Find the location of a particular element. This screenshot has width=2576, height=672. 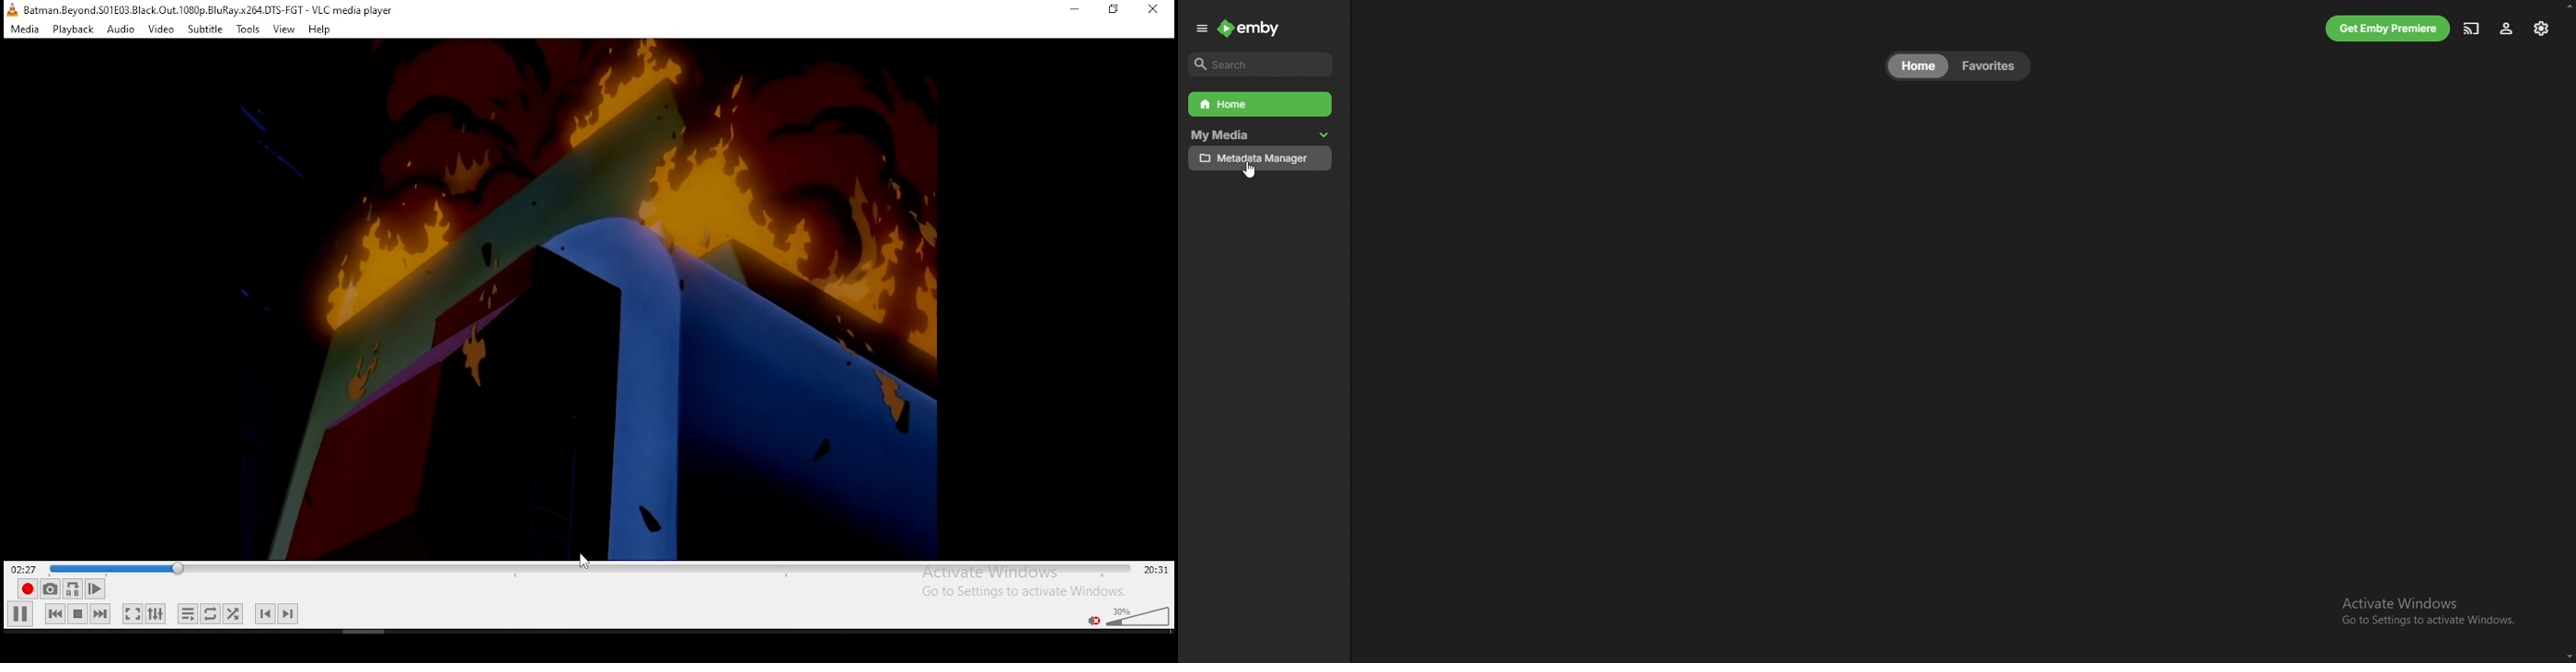

random is located at coordinates (232, 613).